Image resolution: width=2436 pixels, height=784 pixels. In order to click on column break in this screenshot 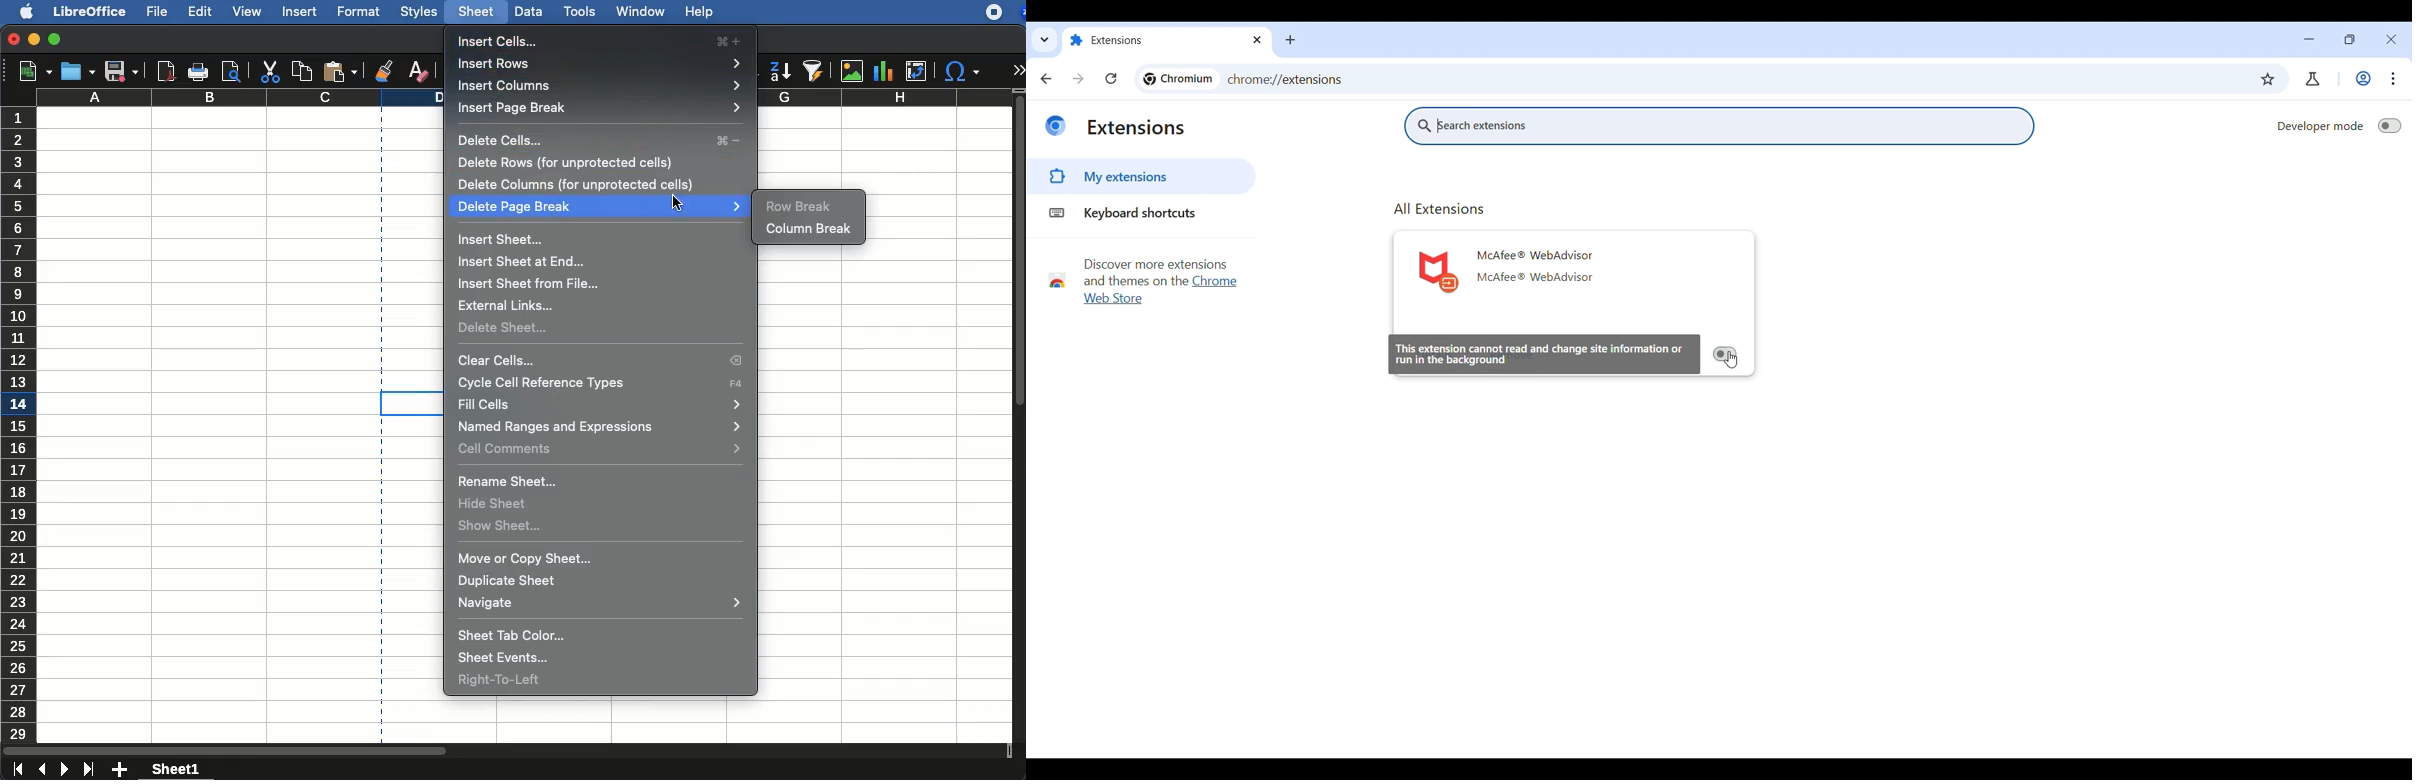, I will do `click(809, 230)`.